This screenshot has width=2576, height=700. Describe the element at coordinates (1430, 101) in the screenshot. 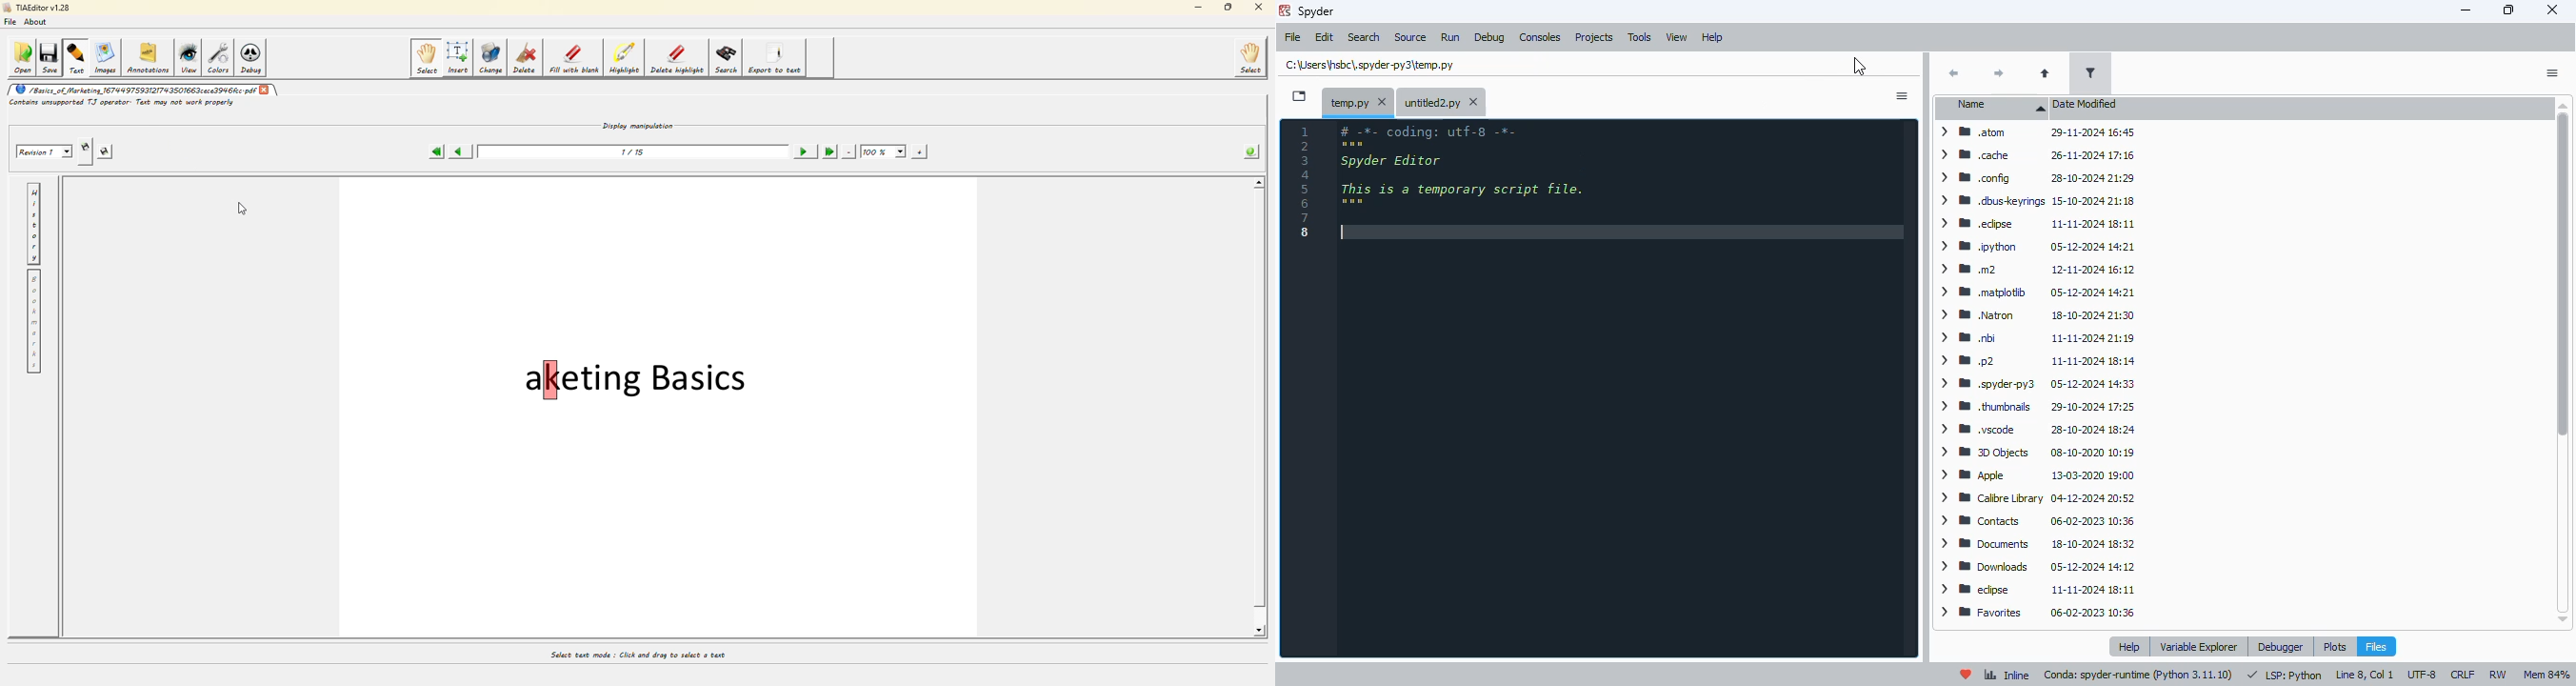

I see `untitled2.py` at that location.